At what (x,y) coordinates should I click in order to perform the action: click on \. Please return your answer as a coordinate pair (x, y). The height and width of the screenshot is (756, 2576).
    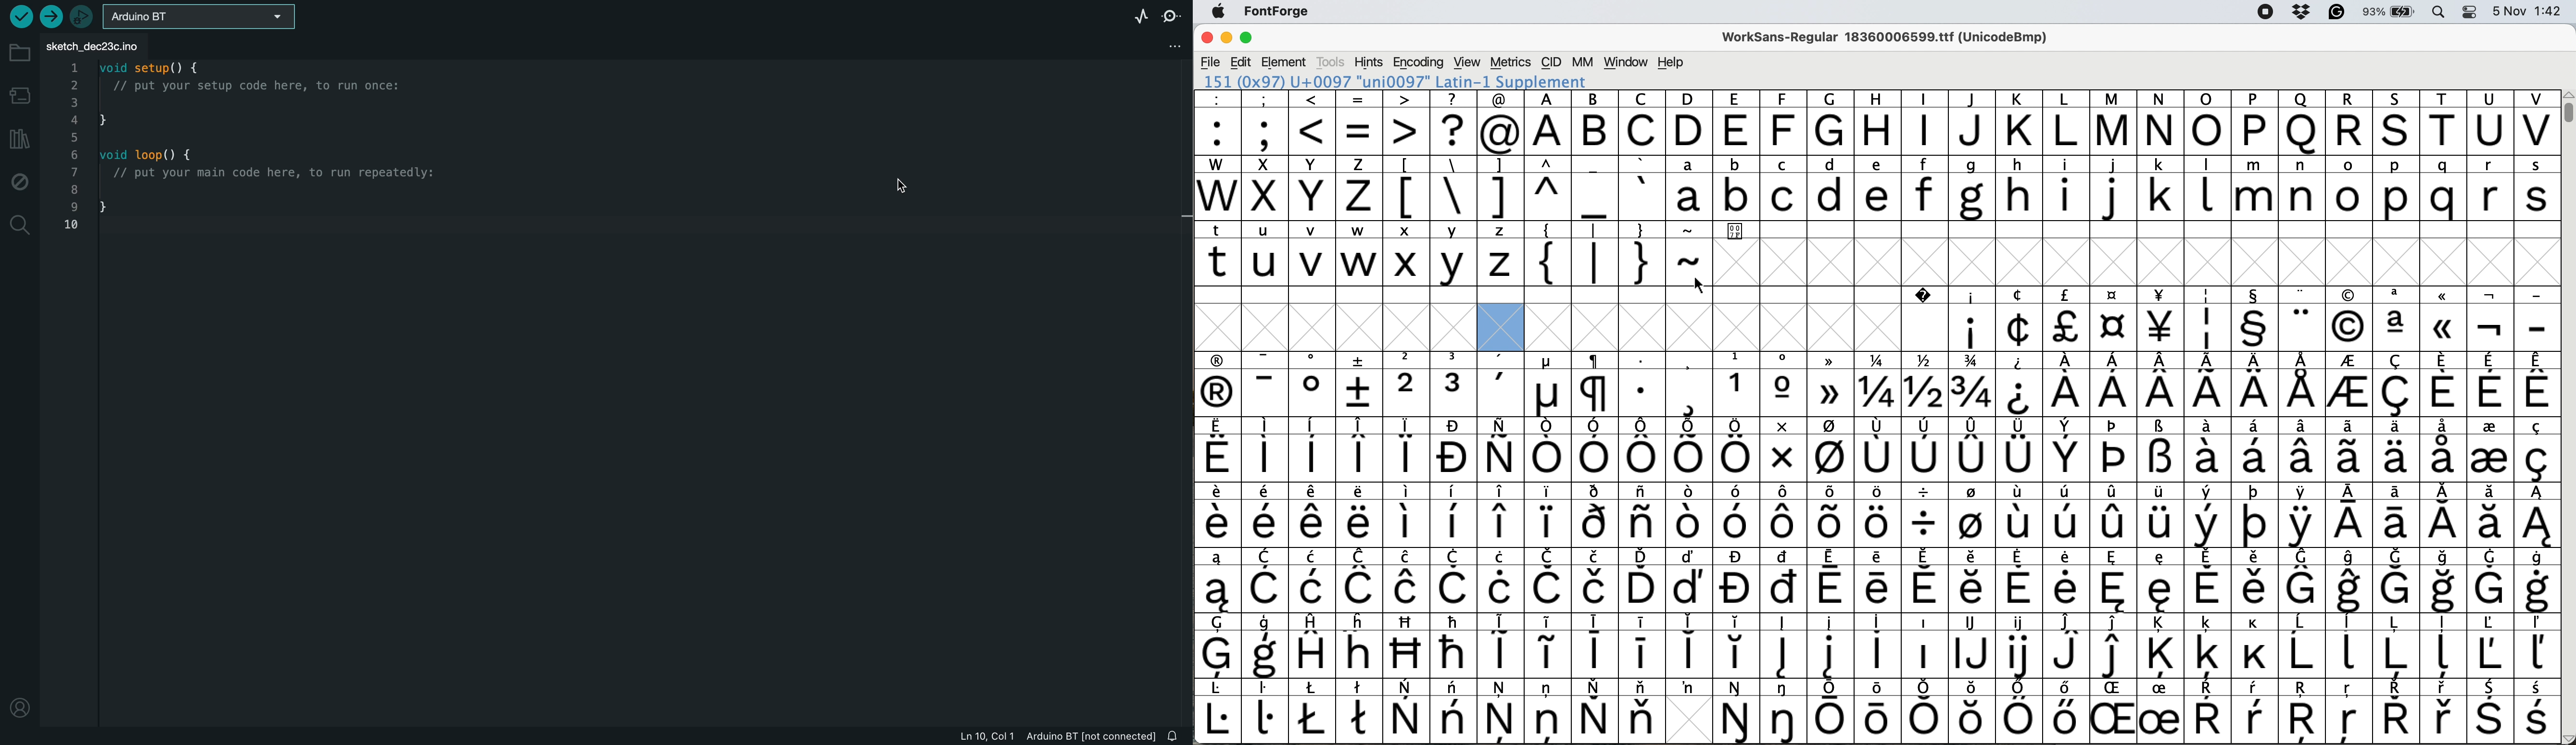
    Looking at the image, I should click on (1452, 188).